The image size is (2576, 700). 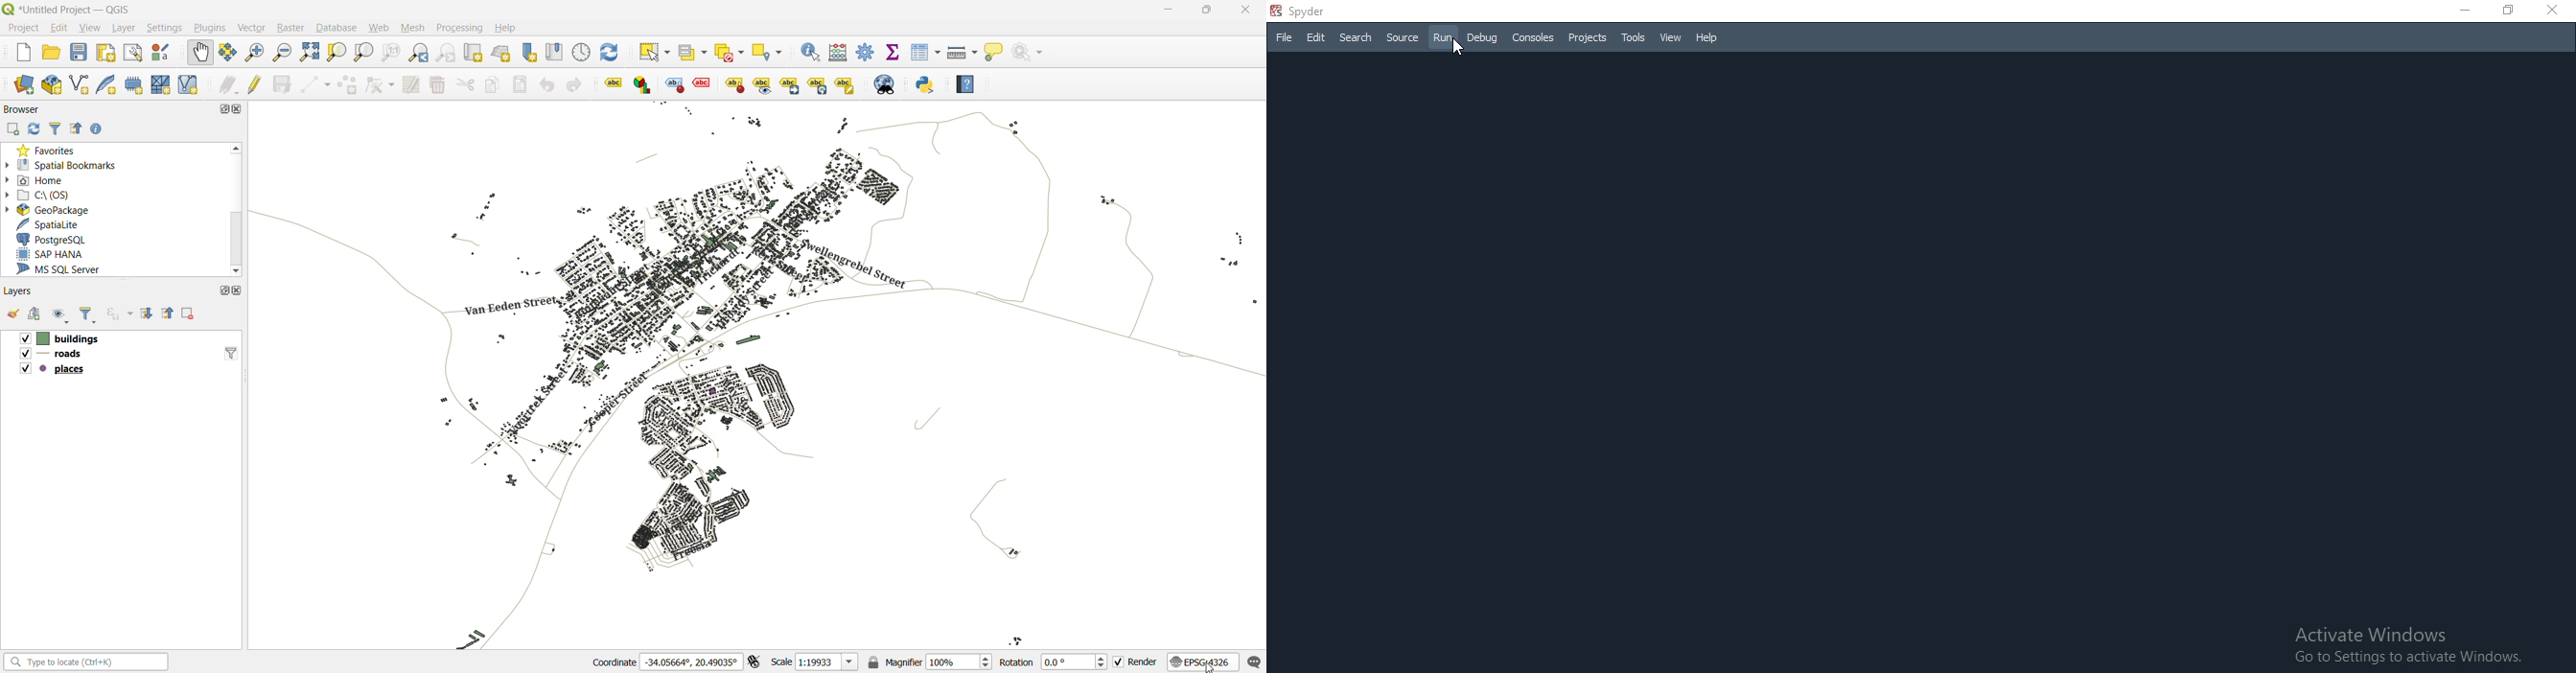 What do you see at coordinates (2506, 11) in the screenshot?
I see `Restore` at bounding box center [2506, 11].